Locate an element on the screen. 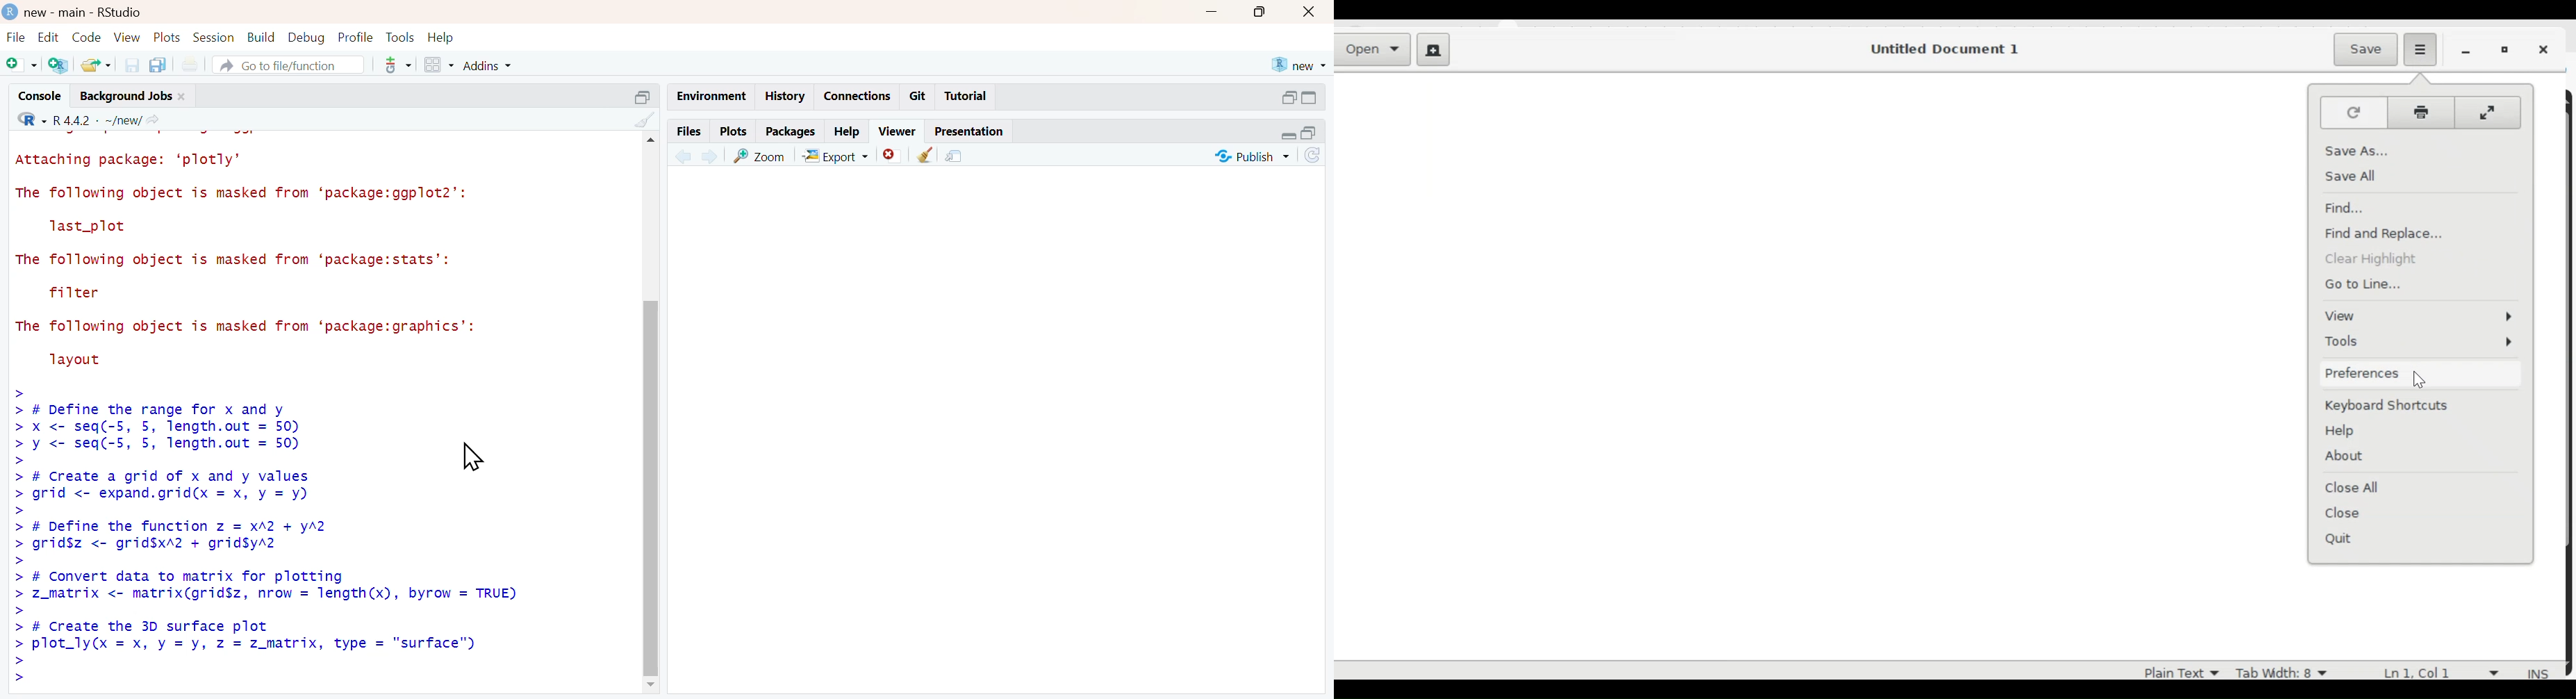 This screenshot has width=2576, height=700. plots is located at coordinates (169, 38).